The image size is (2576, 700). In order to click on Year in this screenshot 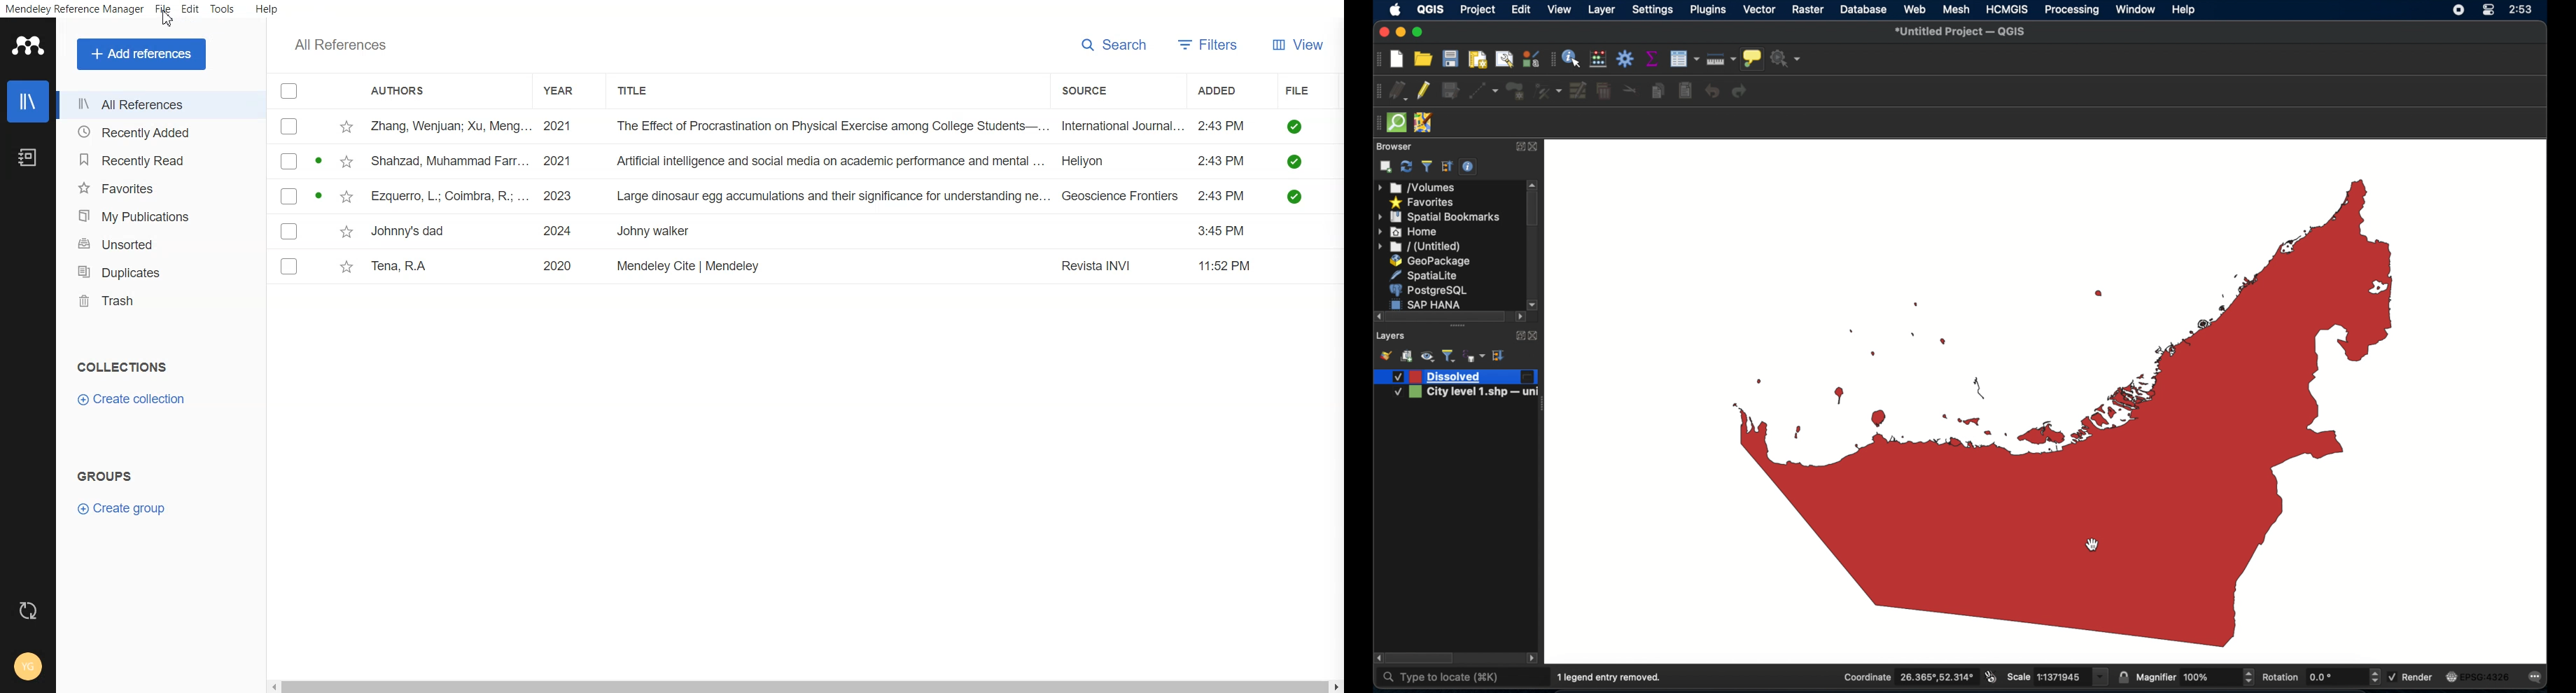, I will do `click(564, 91)`.